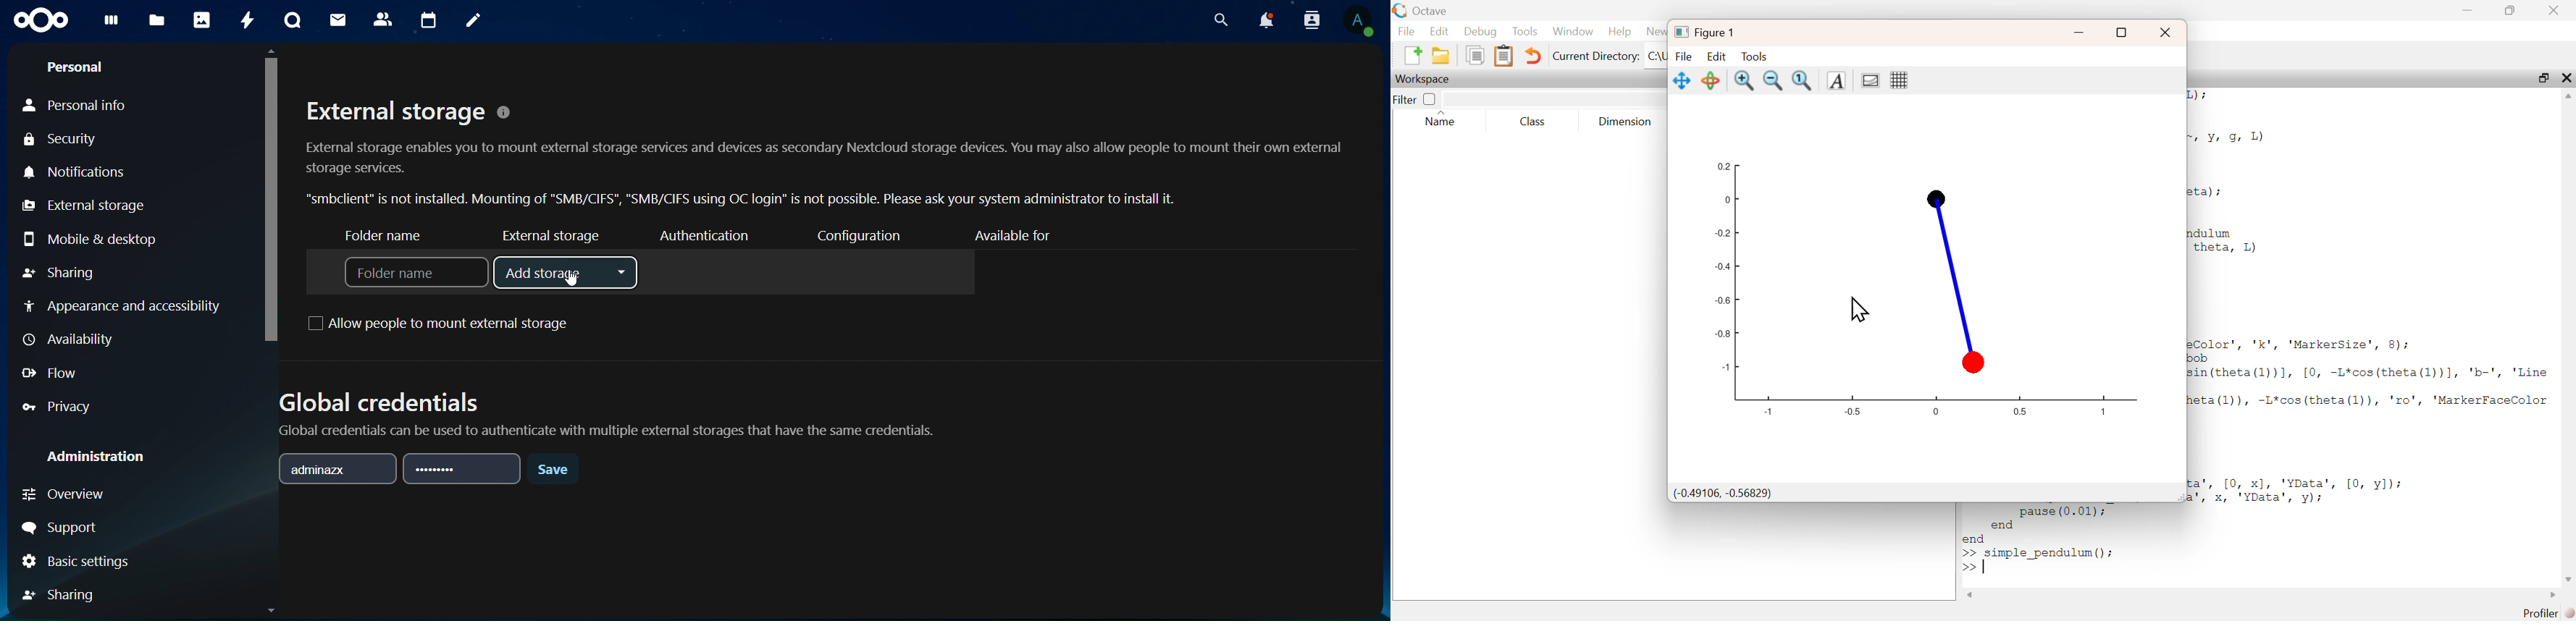 The height and width of the screenshot is (644, 2576). I want to click on mail, so click(338, 21).